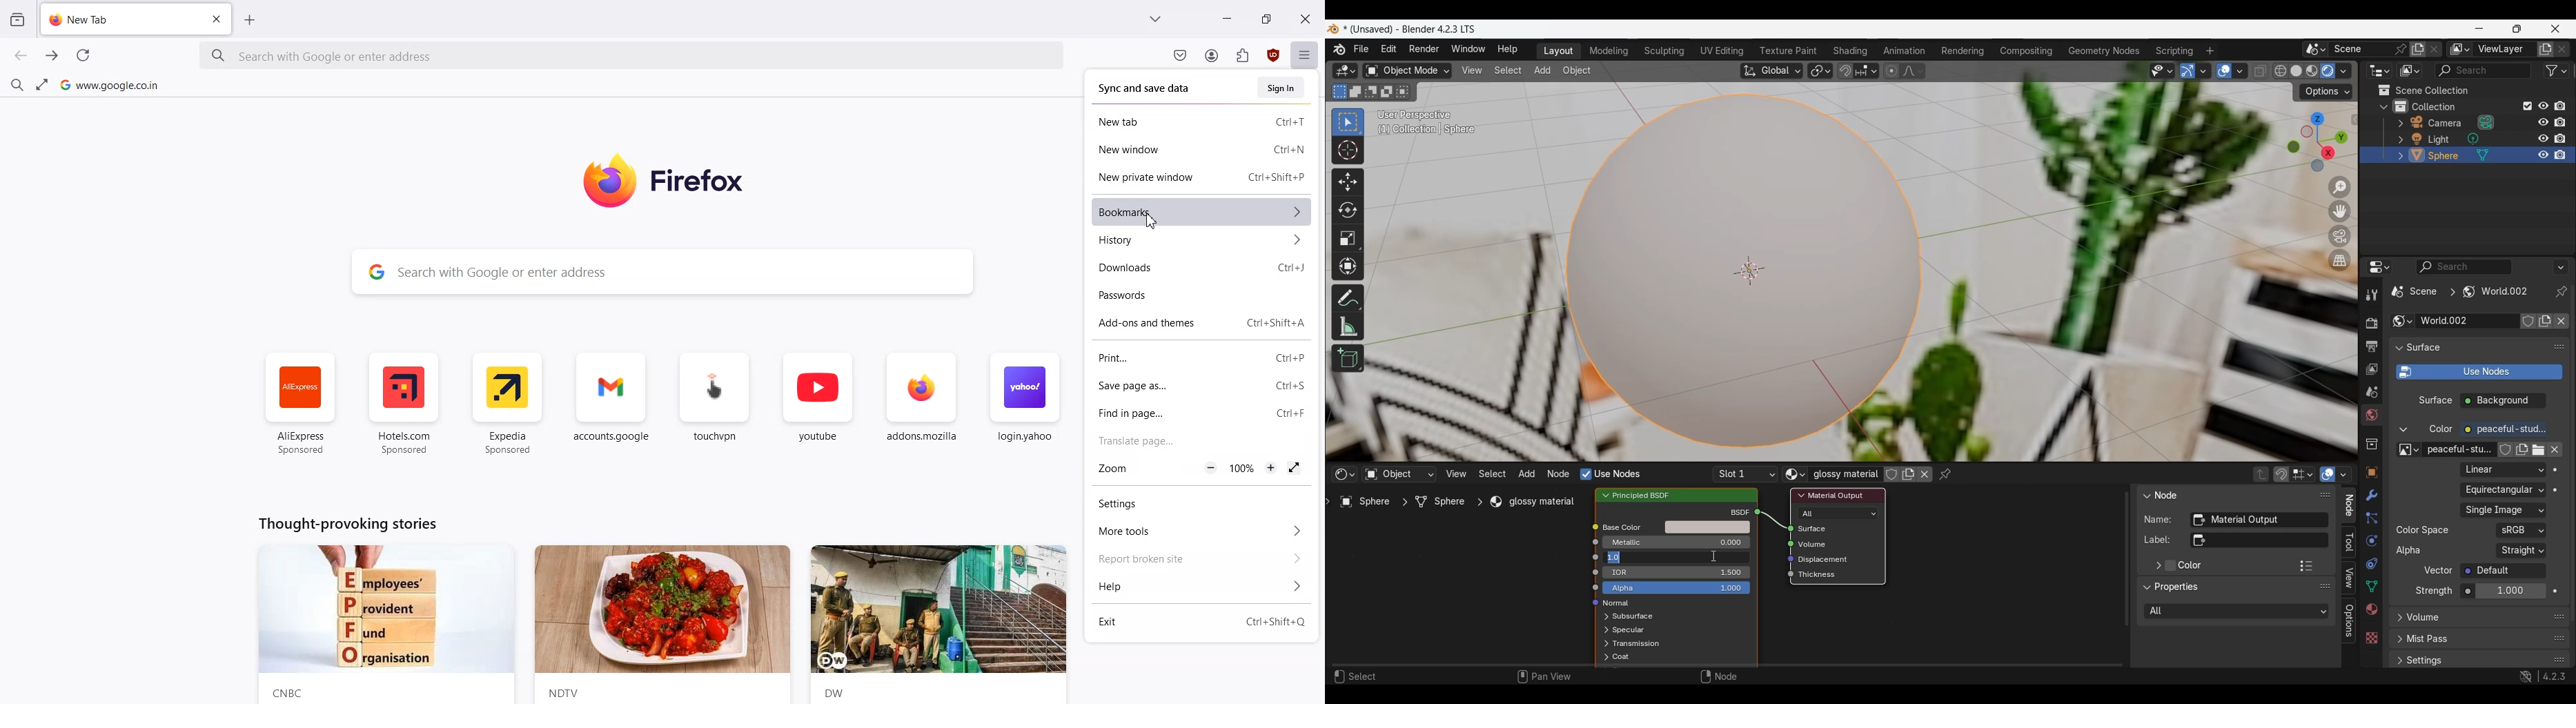  What do you see at coordinates (1165, 267) in the screenshot?
I see `Downloads` at bounding box center [1165, 267].